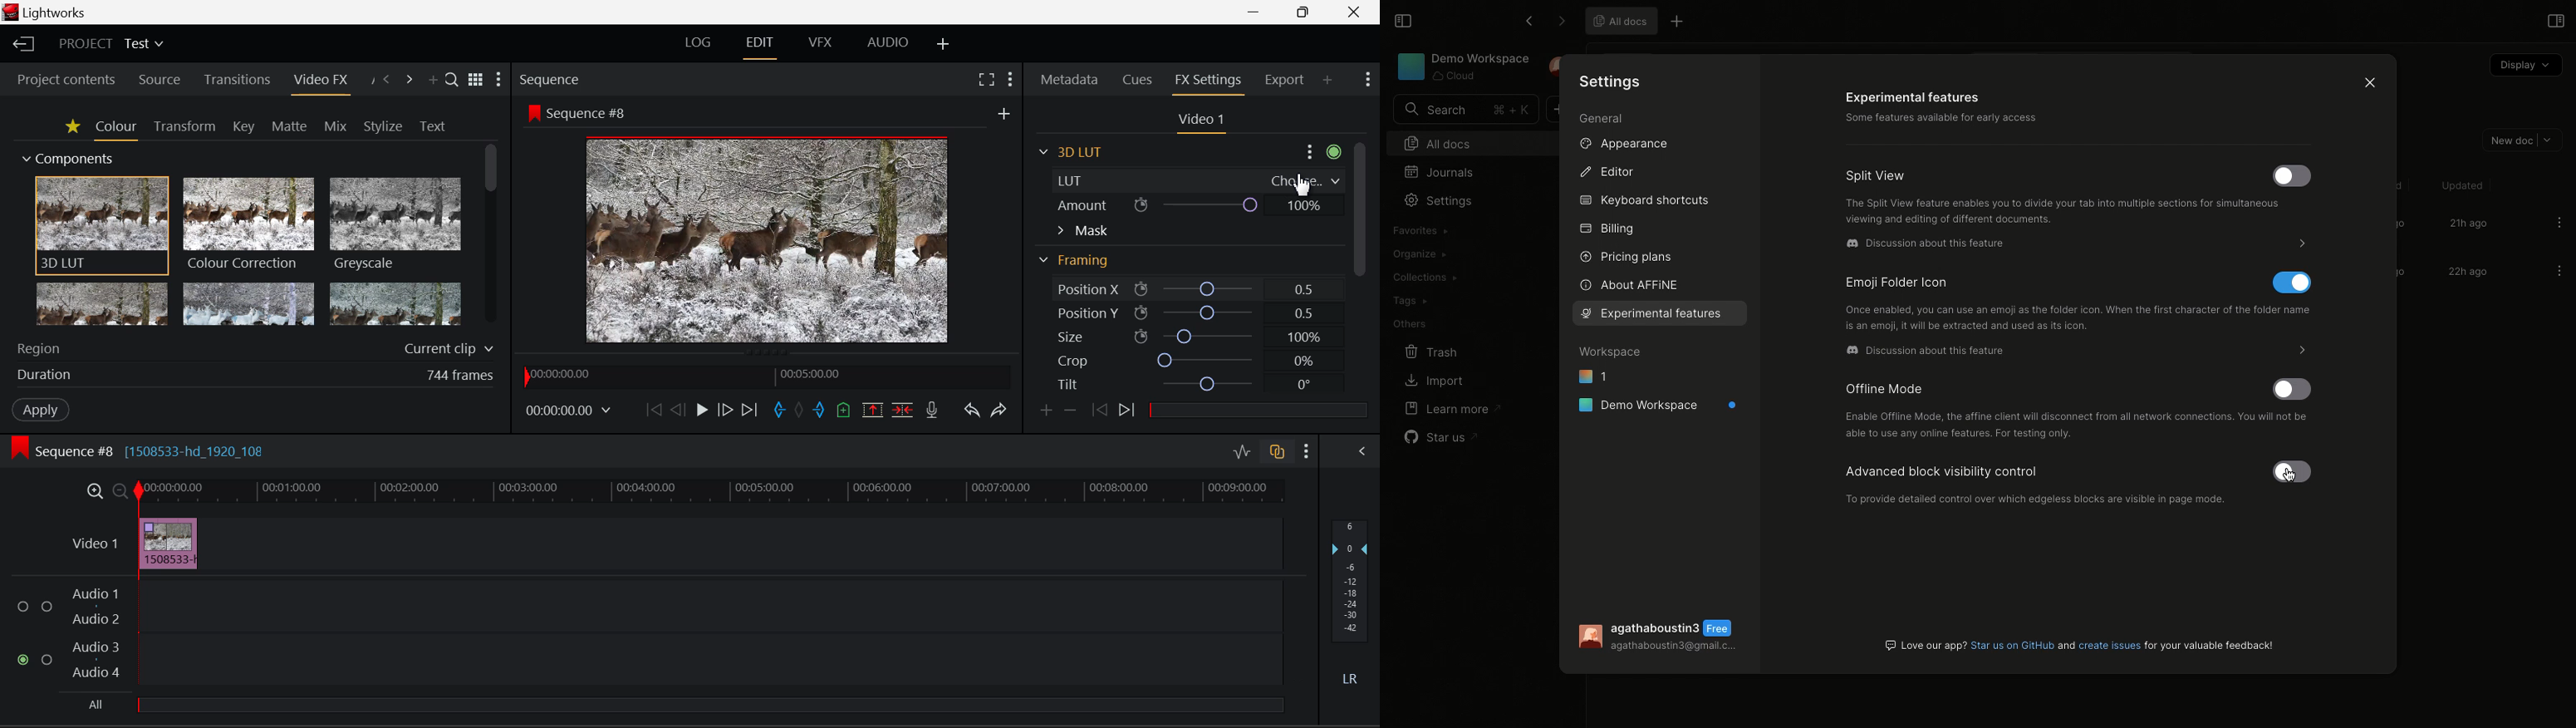 Image resolution: width=2576 pixels, height=728 pixels. I want to click on Scroll Bar, so click(489, 237).